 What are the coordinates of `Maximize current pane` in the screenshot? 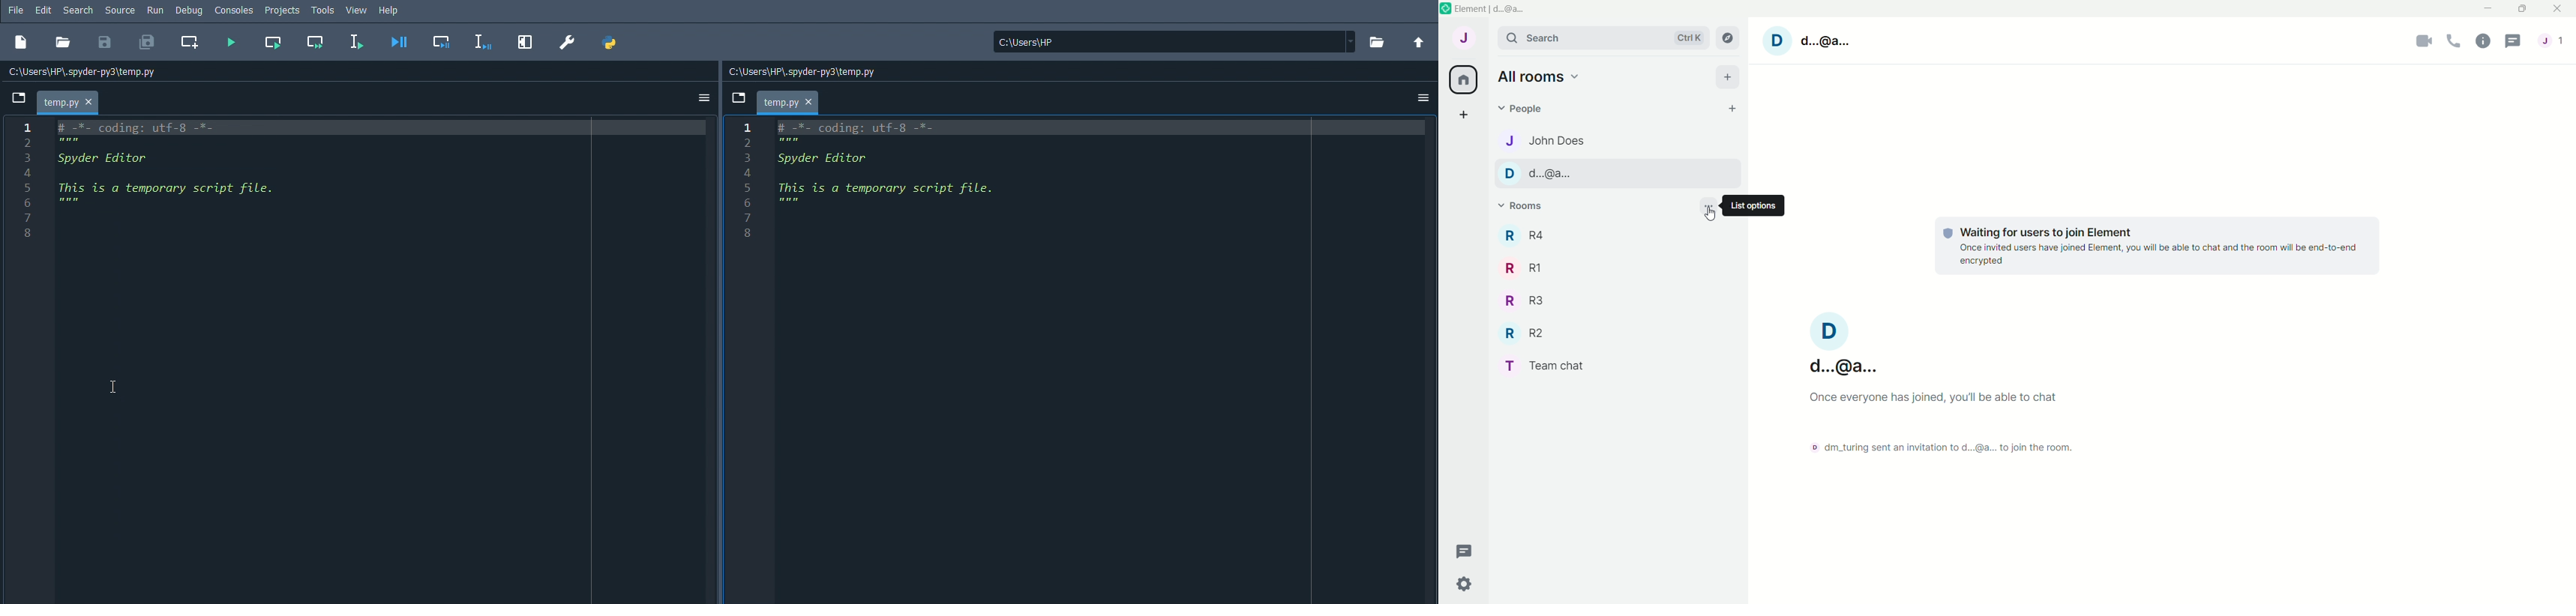 It's located at (527, 43).